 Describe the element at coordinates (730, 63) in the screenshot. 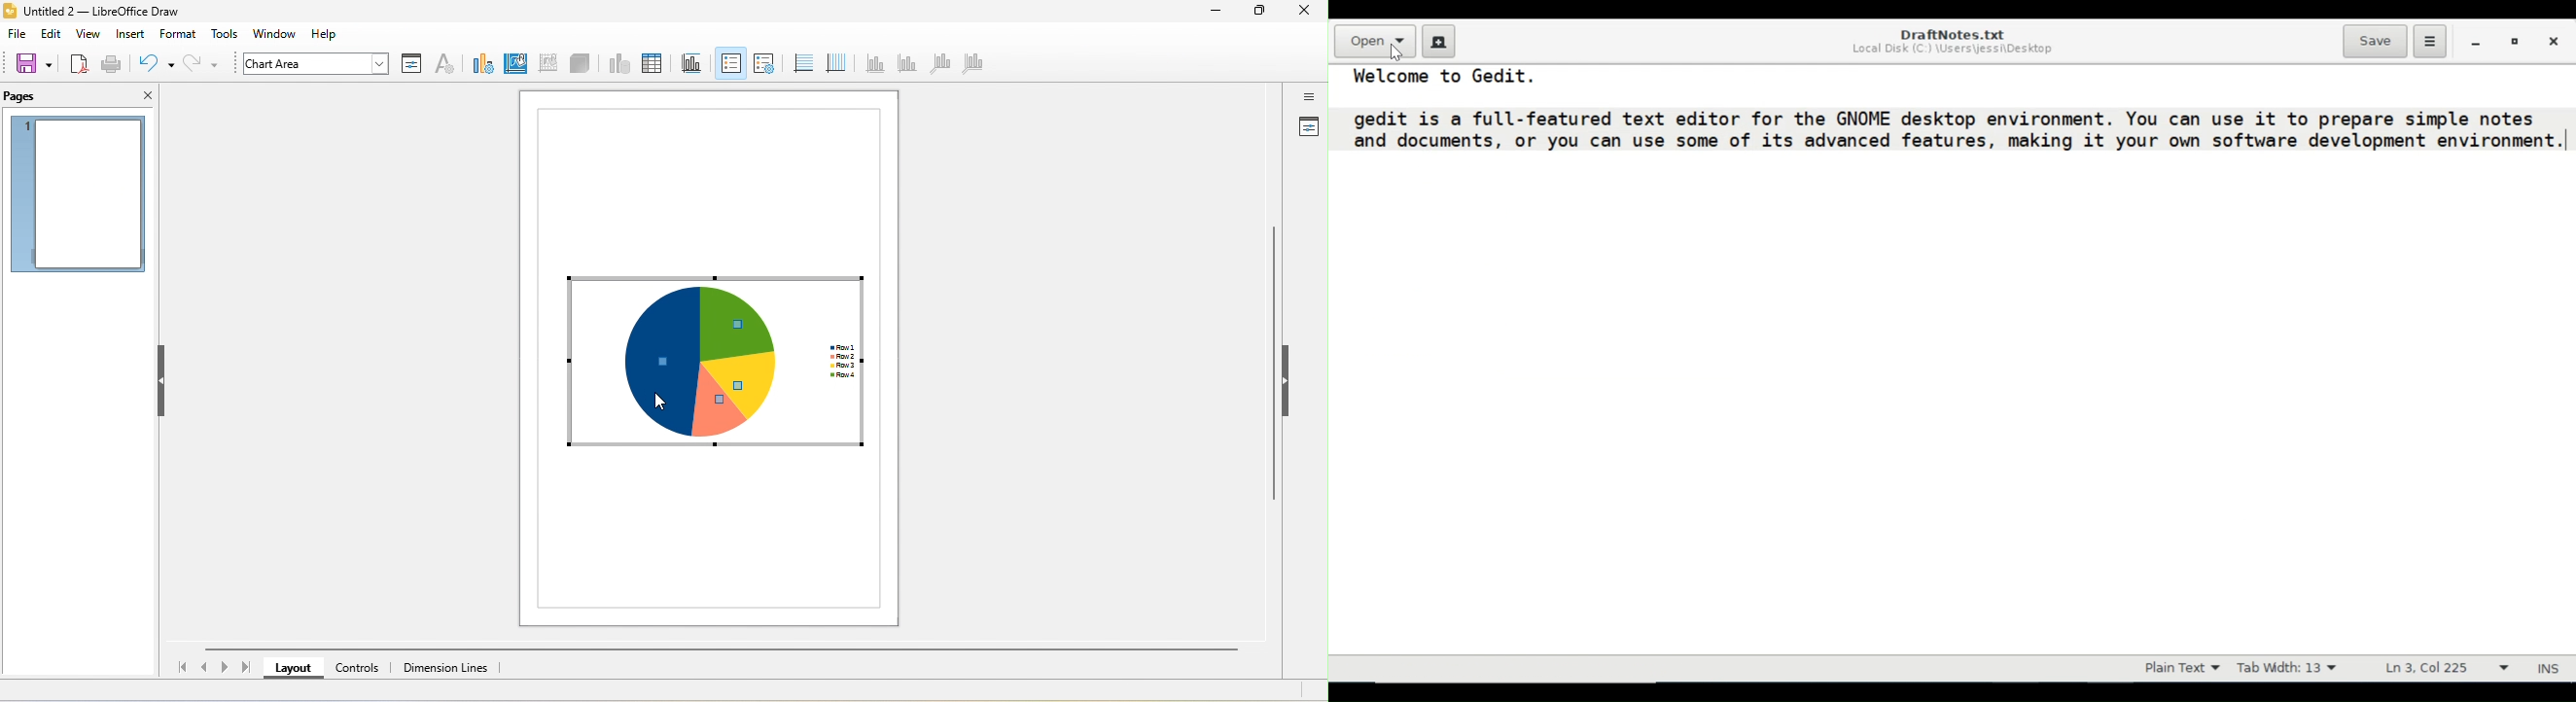

I see `legend on/ off` at that location.